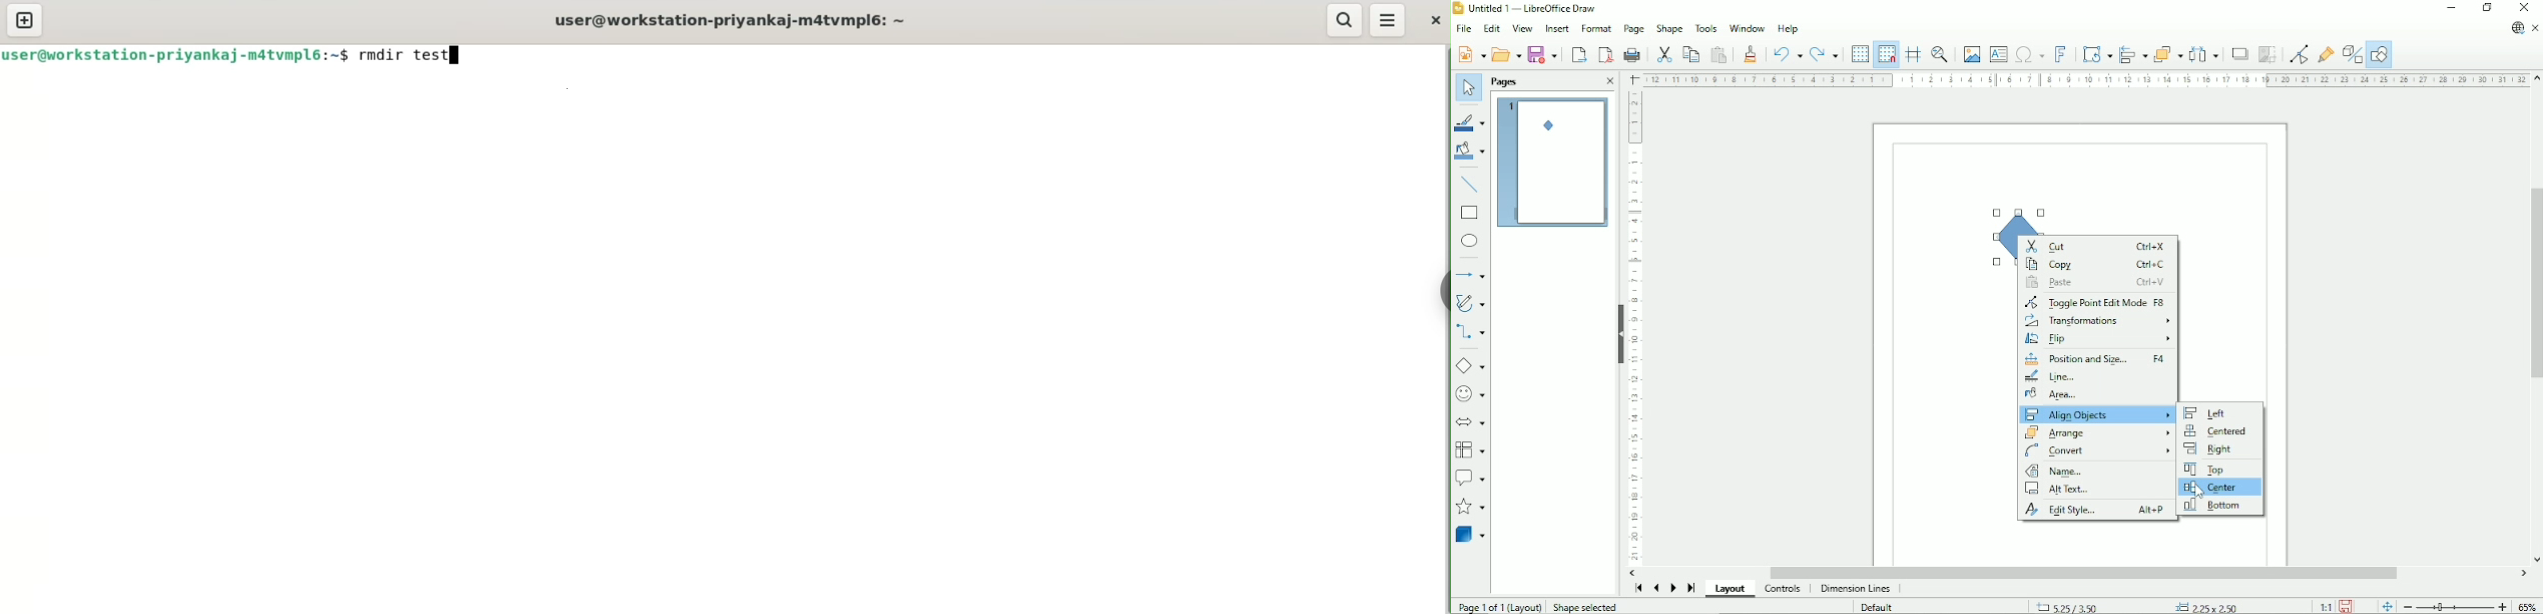  I want to click on Layout, so click(1730, 590).